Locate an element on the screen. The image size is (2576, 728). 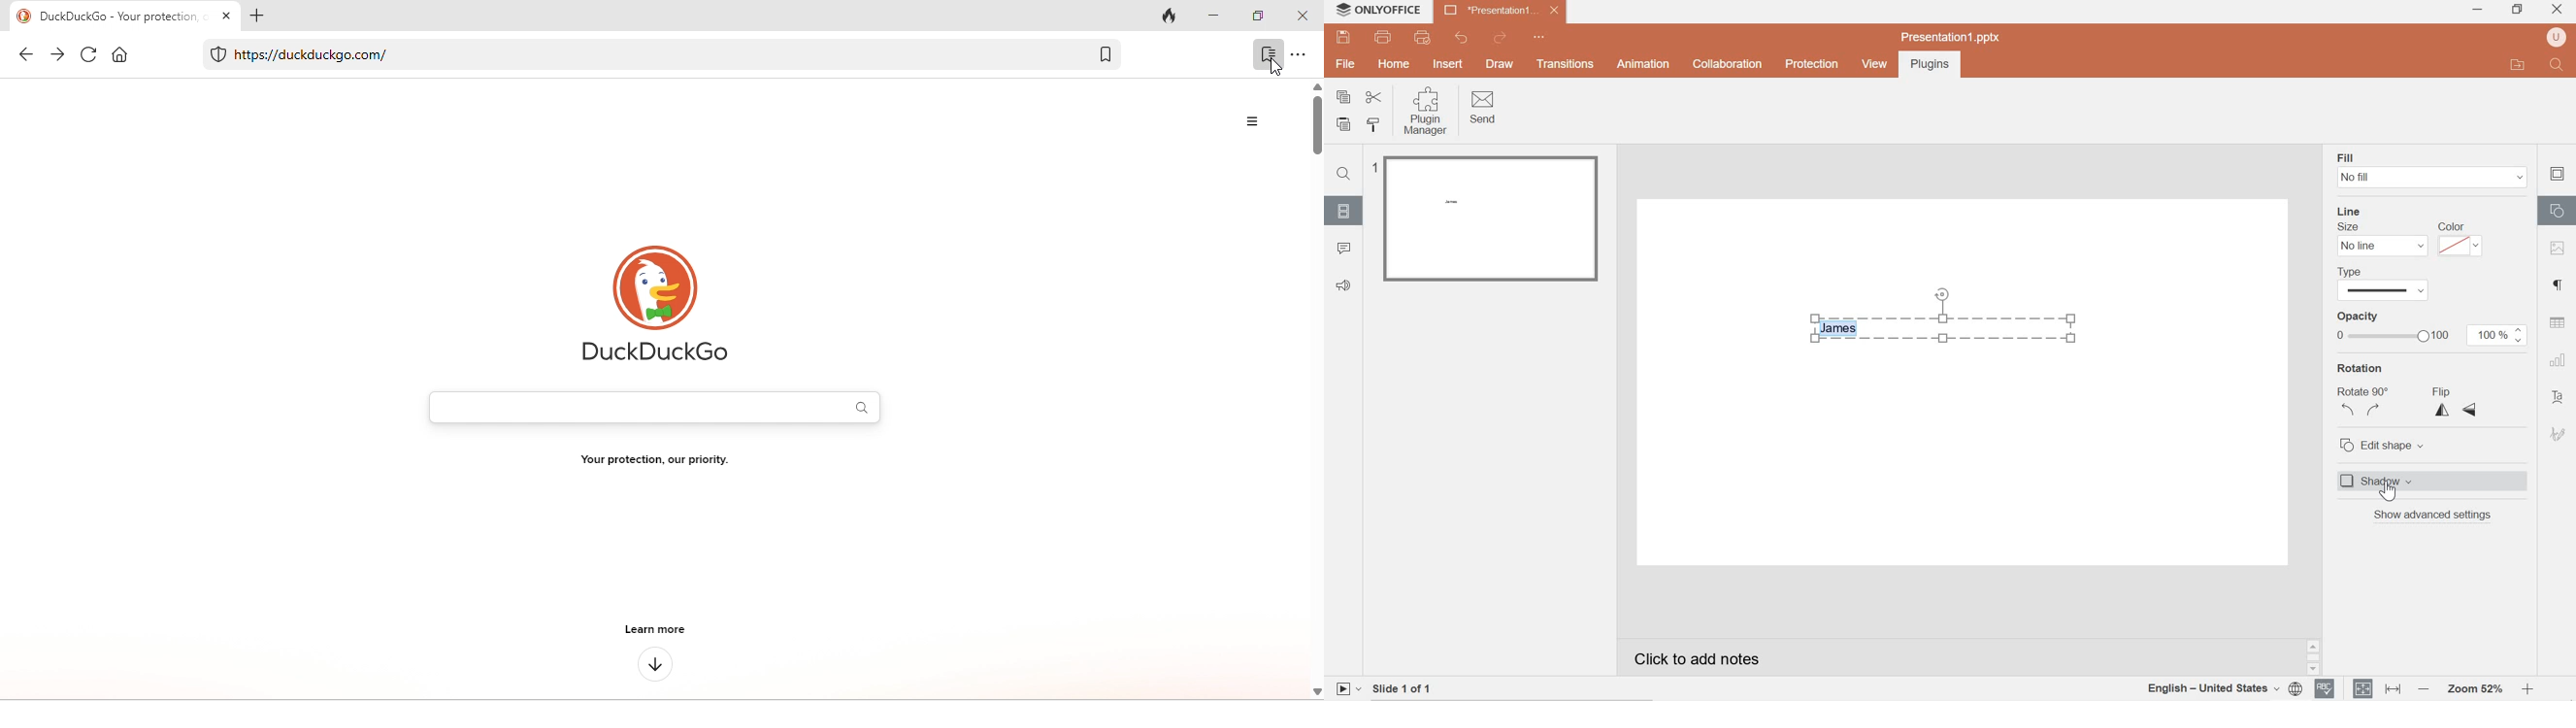
document language is located at coordinates (2225, 687).